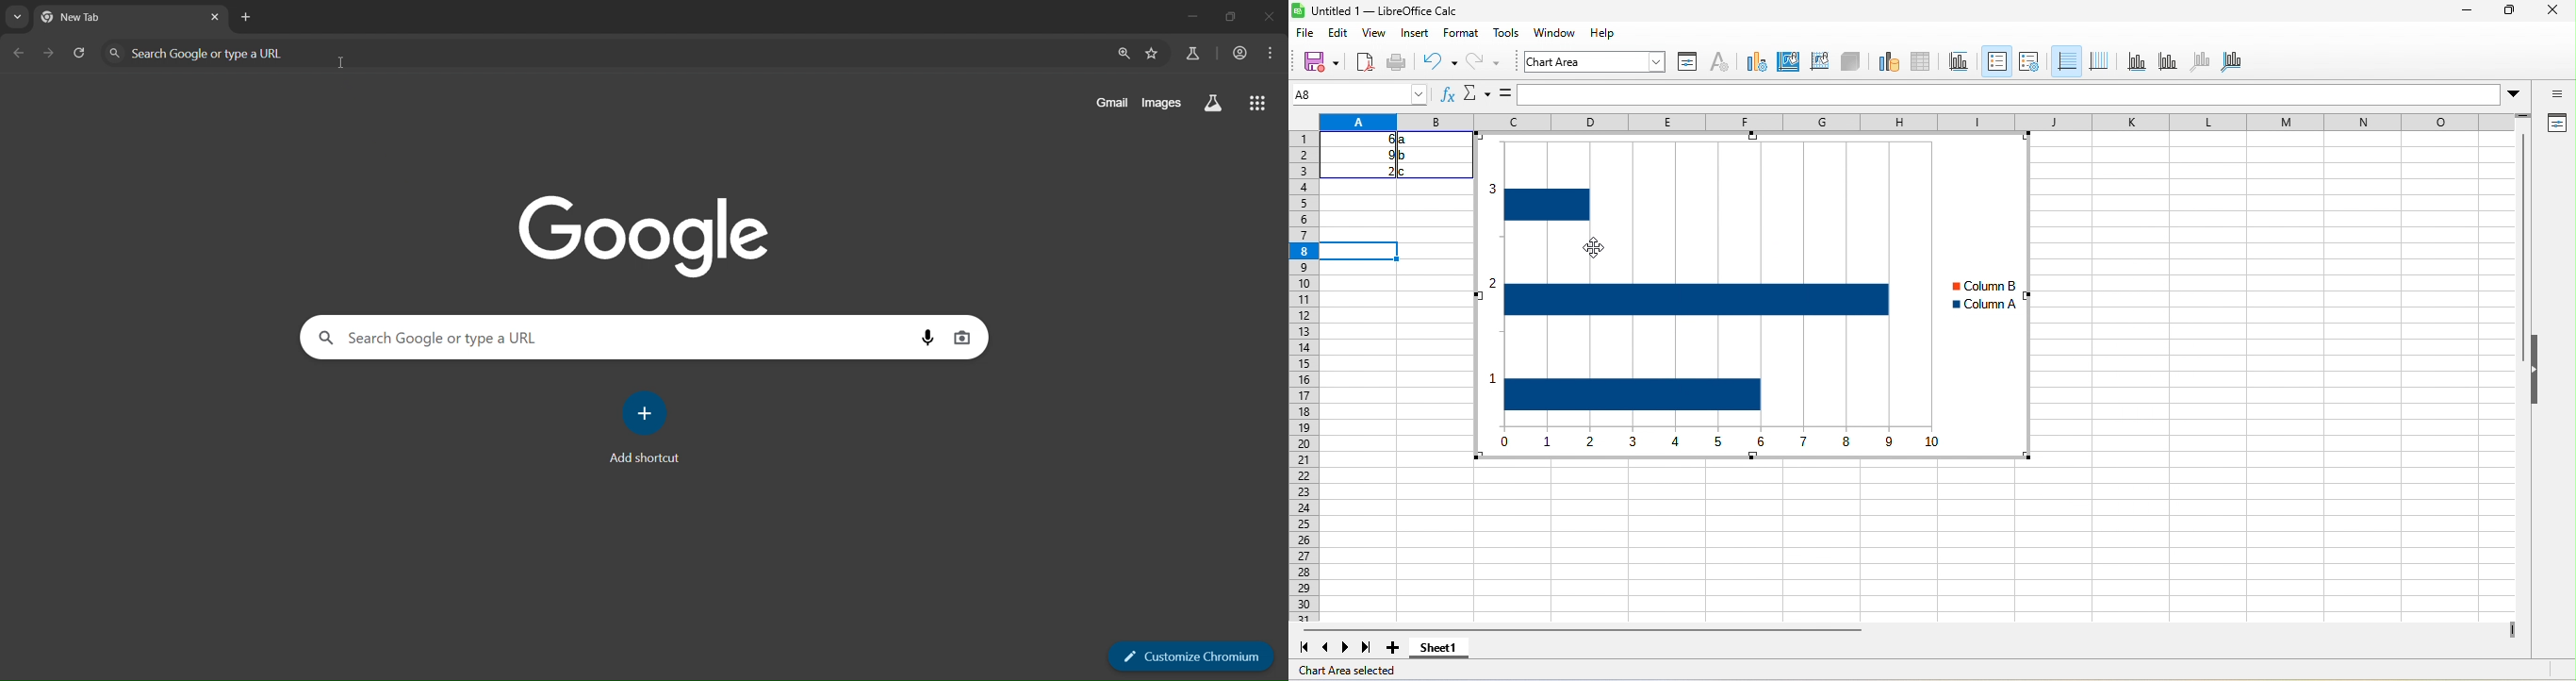 This screenshot has height=700, width=2576. What do you see at coordinates (49, 54) in the screenshot?
I see `go forward one page` at bounding box center [49, 54].